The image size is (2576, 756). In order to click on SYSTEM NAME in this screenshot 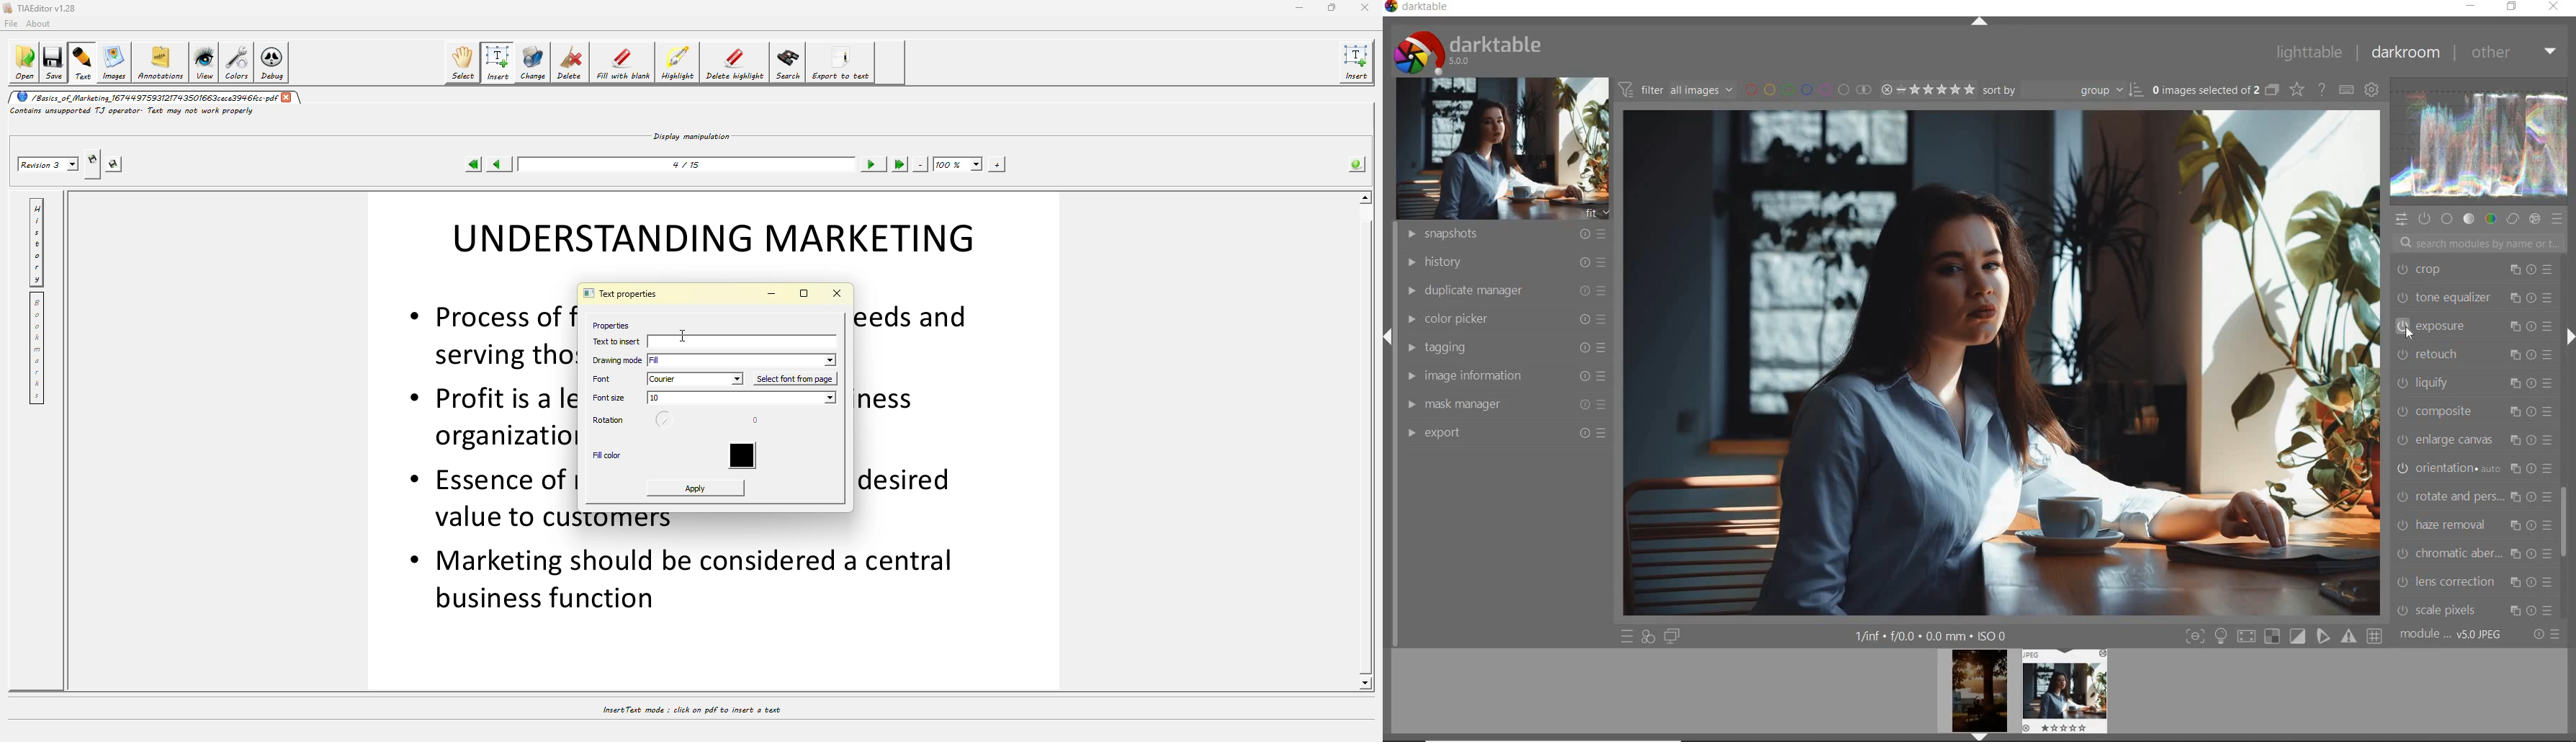, I will do `click(1418, 9)`.